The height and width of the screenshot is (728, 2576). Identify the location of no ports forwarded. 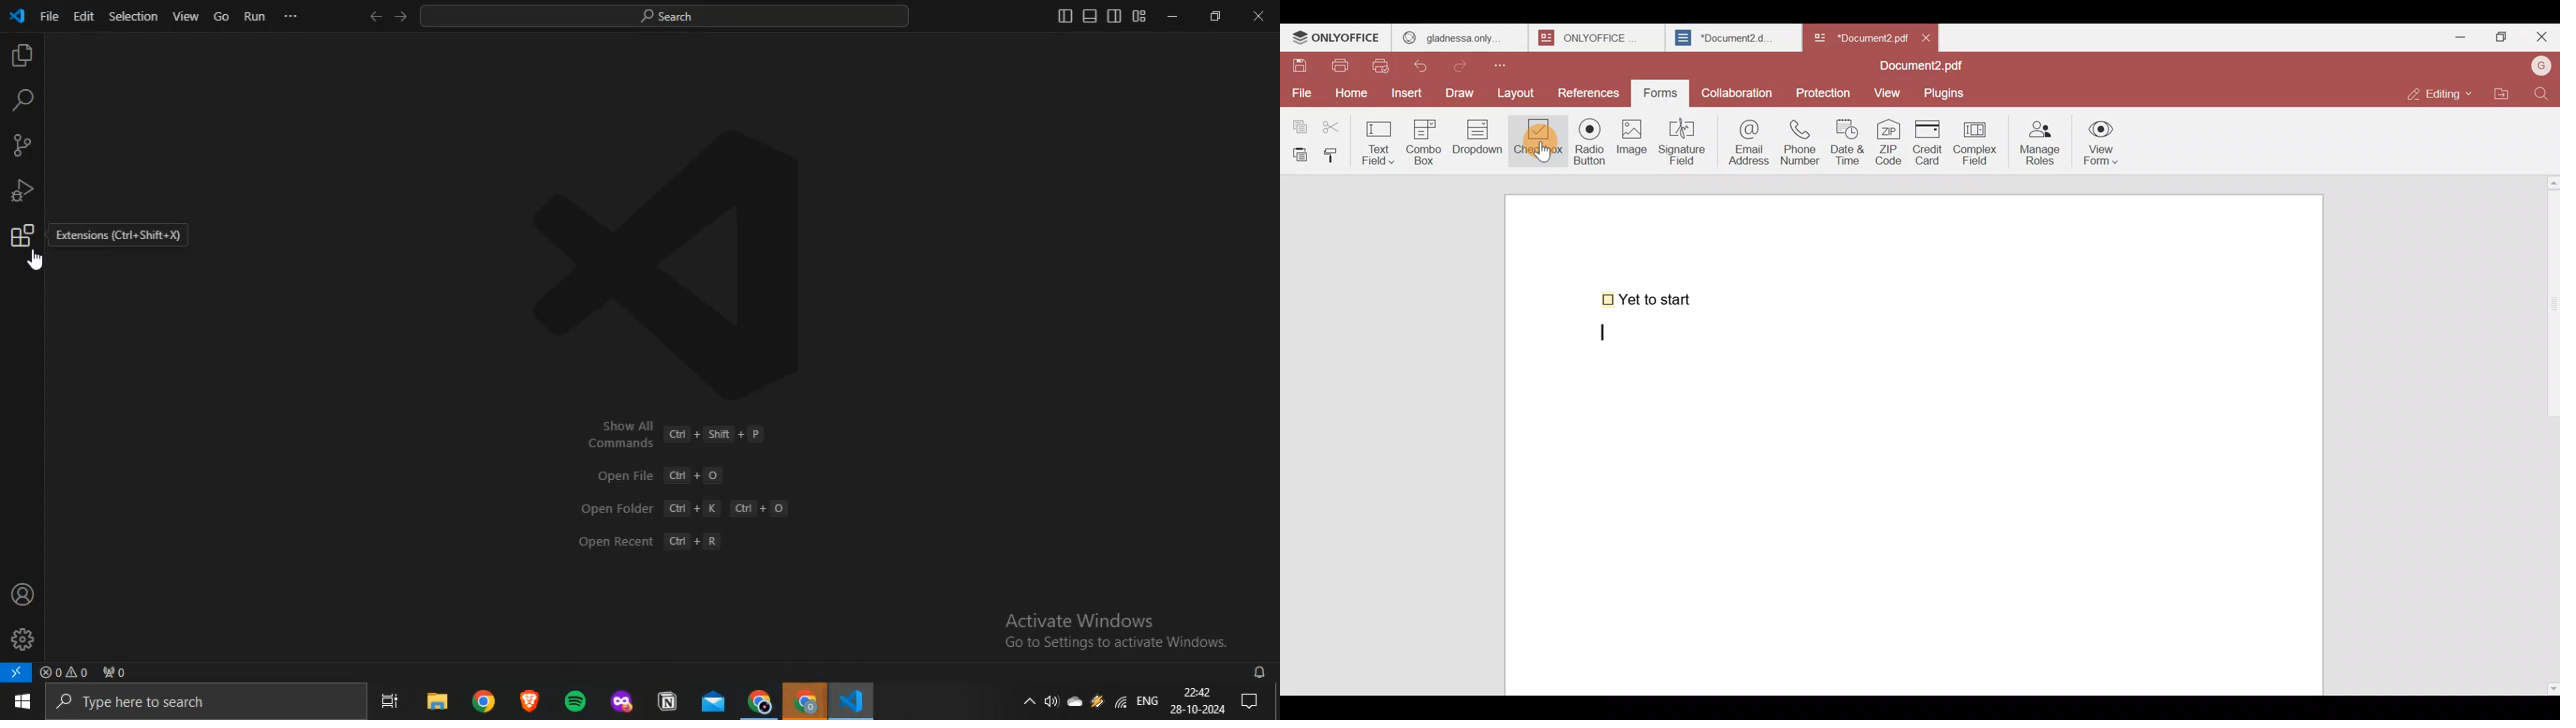
(115, 672).